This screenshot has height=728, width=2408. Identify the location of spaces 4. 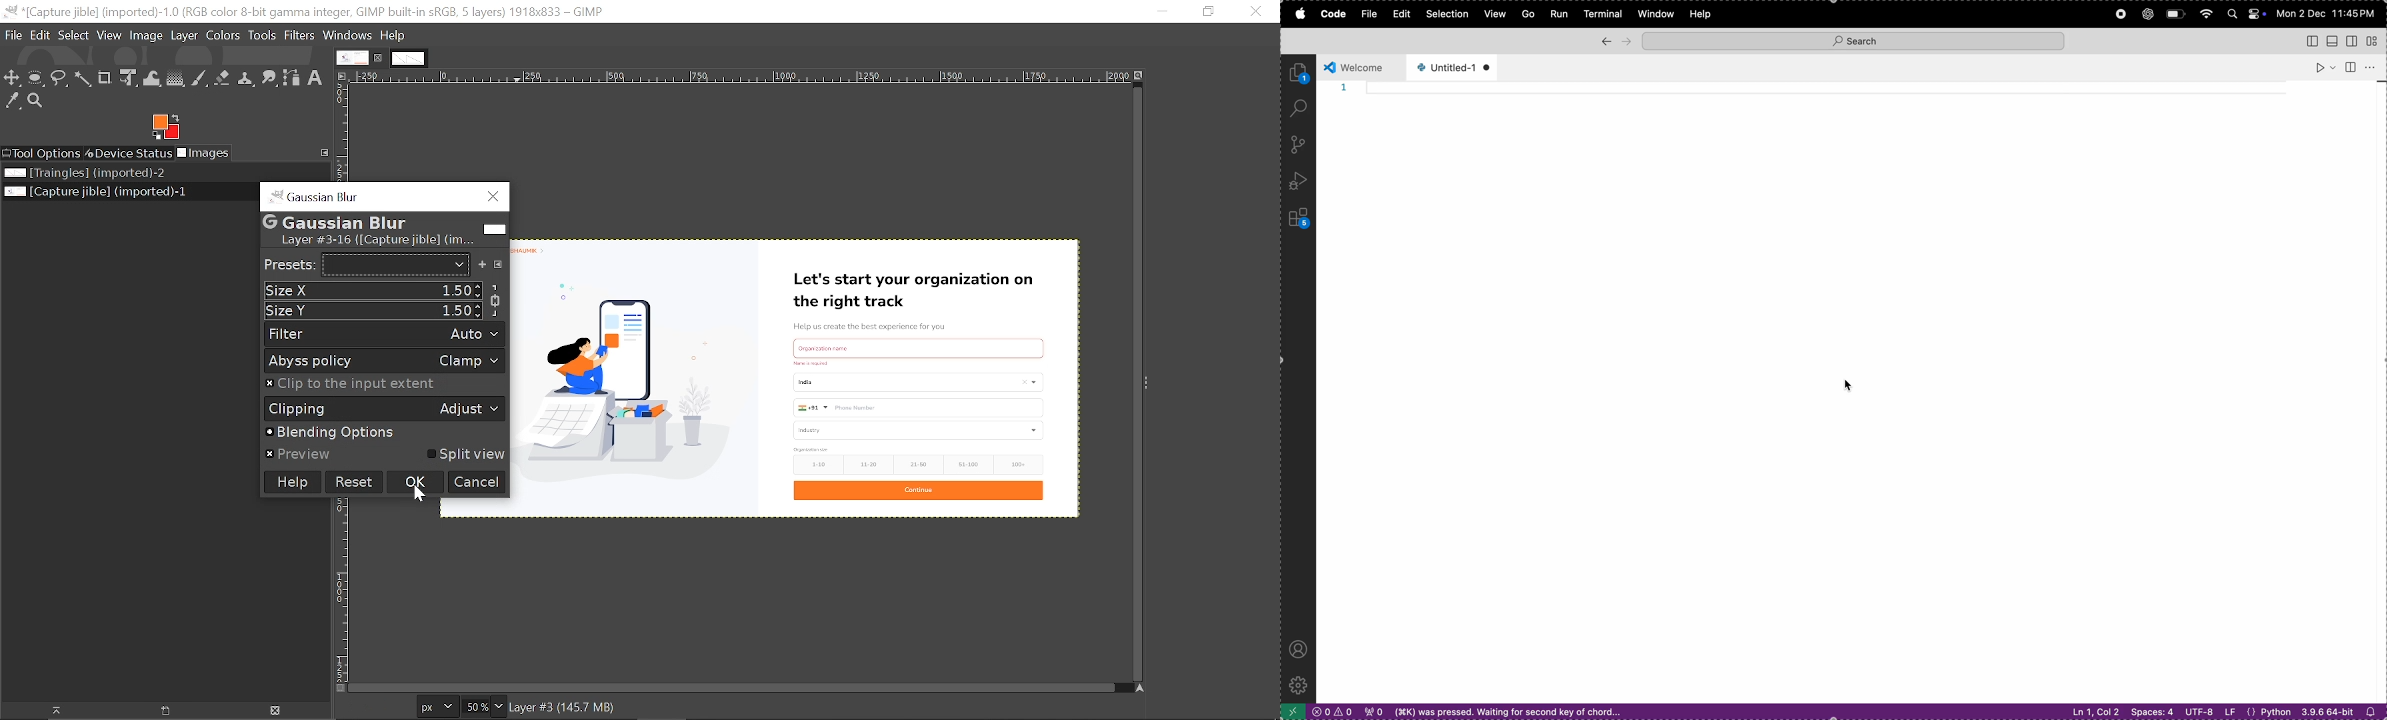
(2151, 711).